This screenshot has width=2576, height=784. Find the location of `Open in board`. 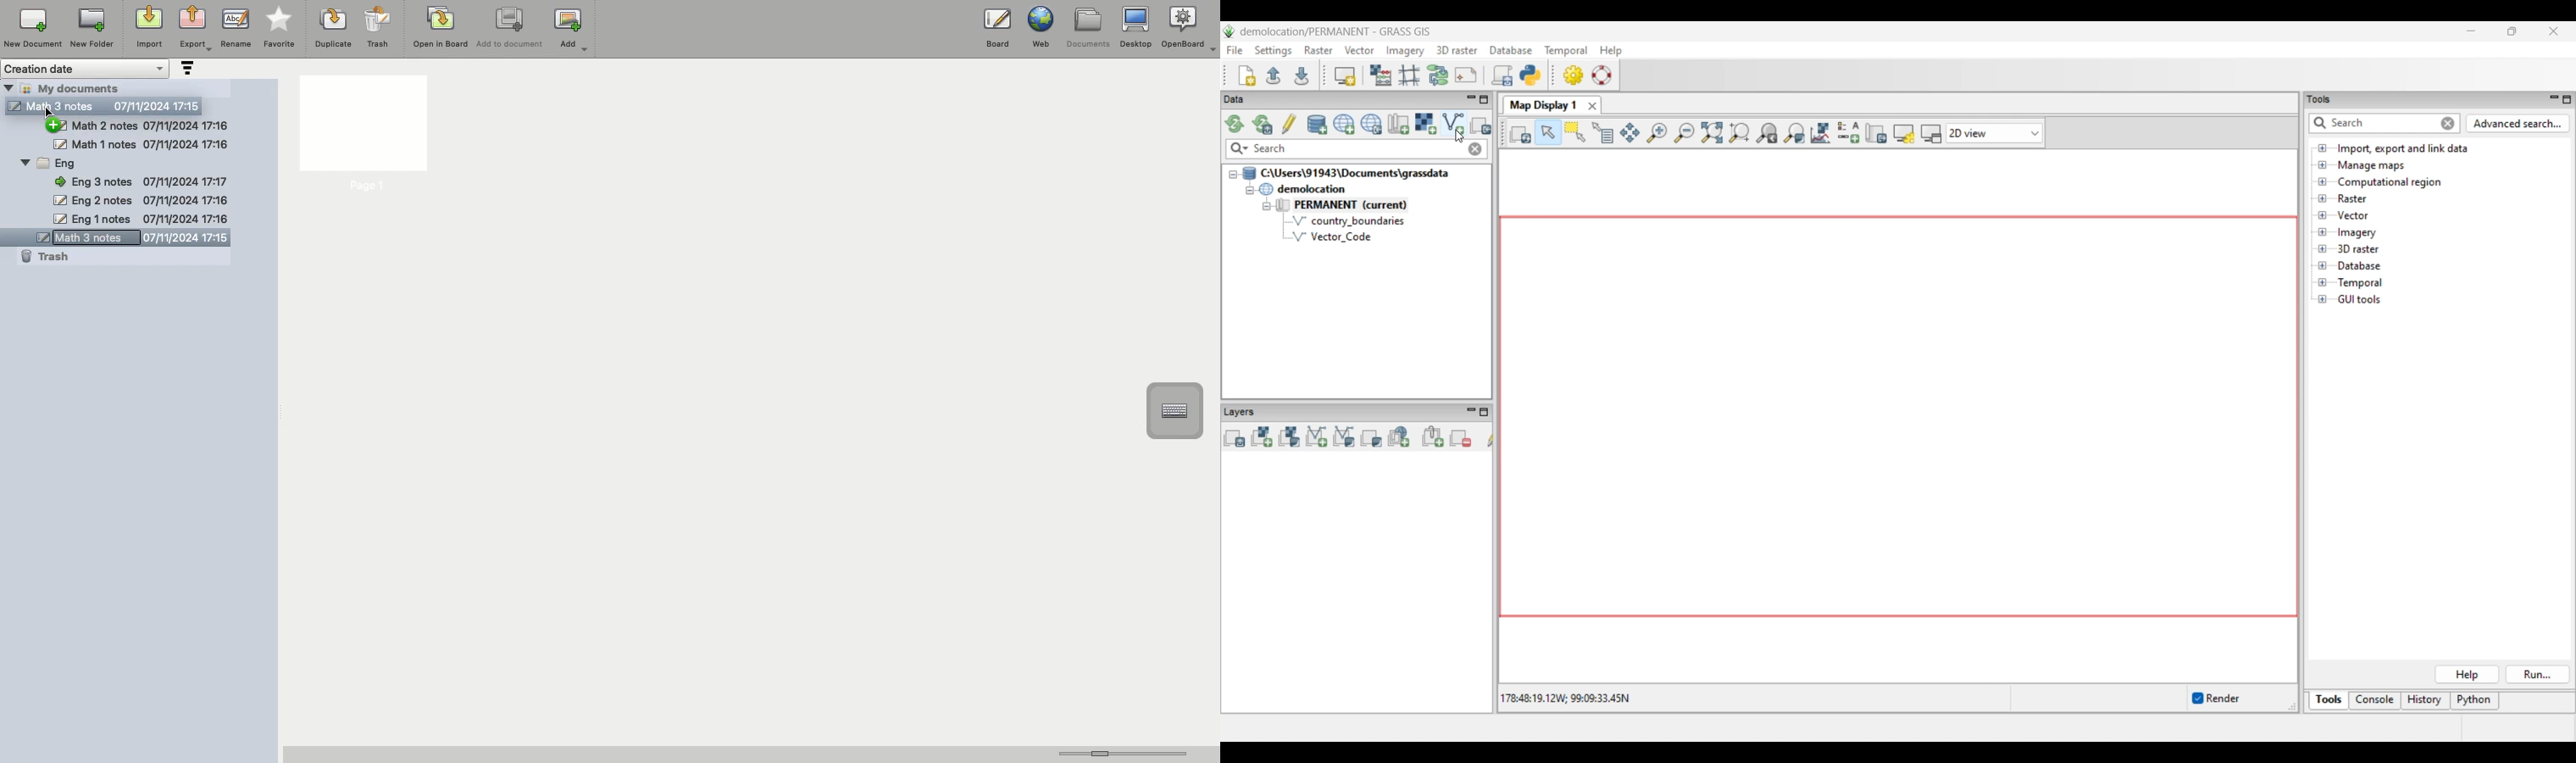

Open in board is located at coordinates (441, 26).